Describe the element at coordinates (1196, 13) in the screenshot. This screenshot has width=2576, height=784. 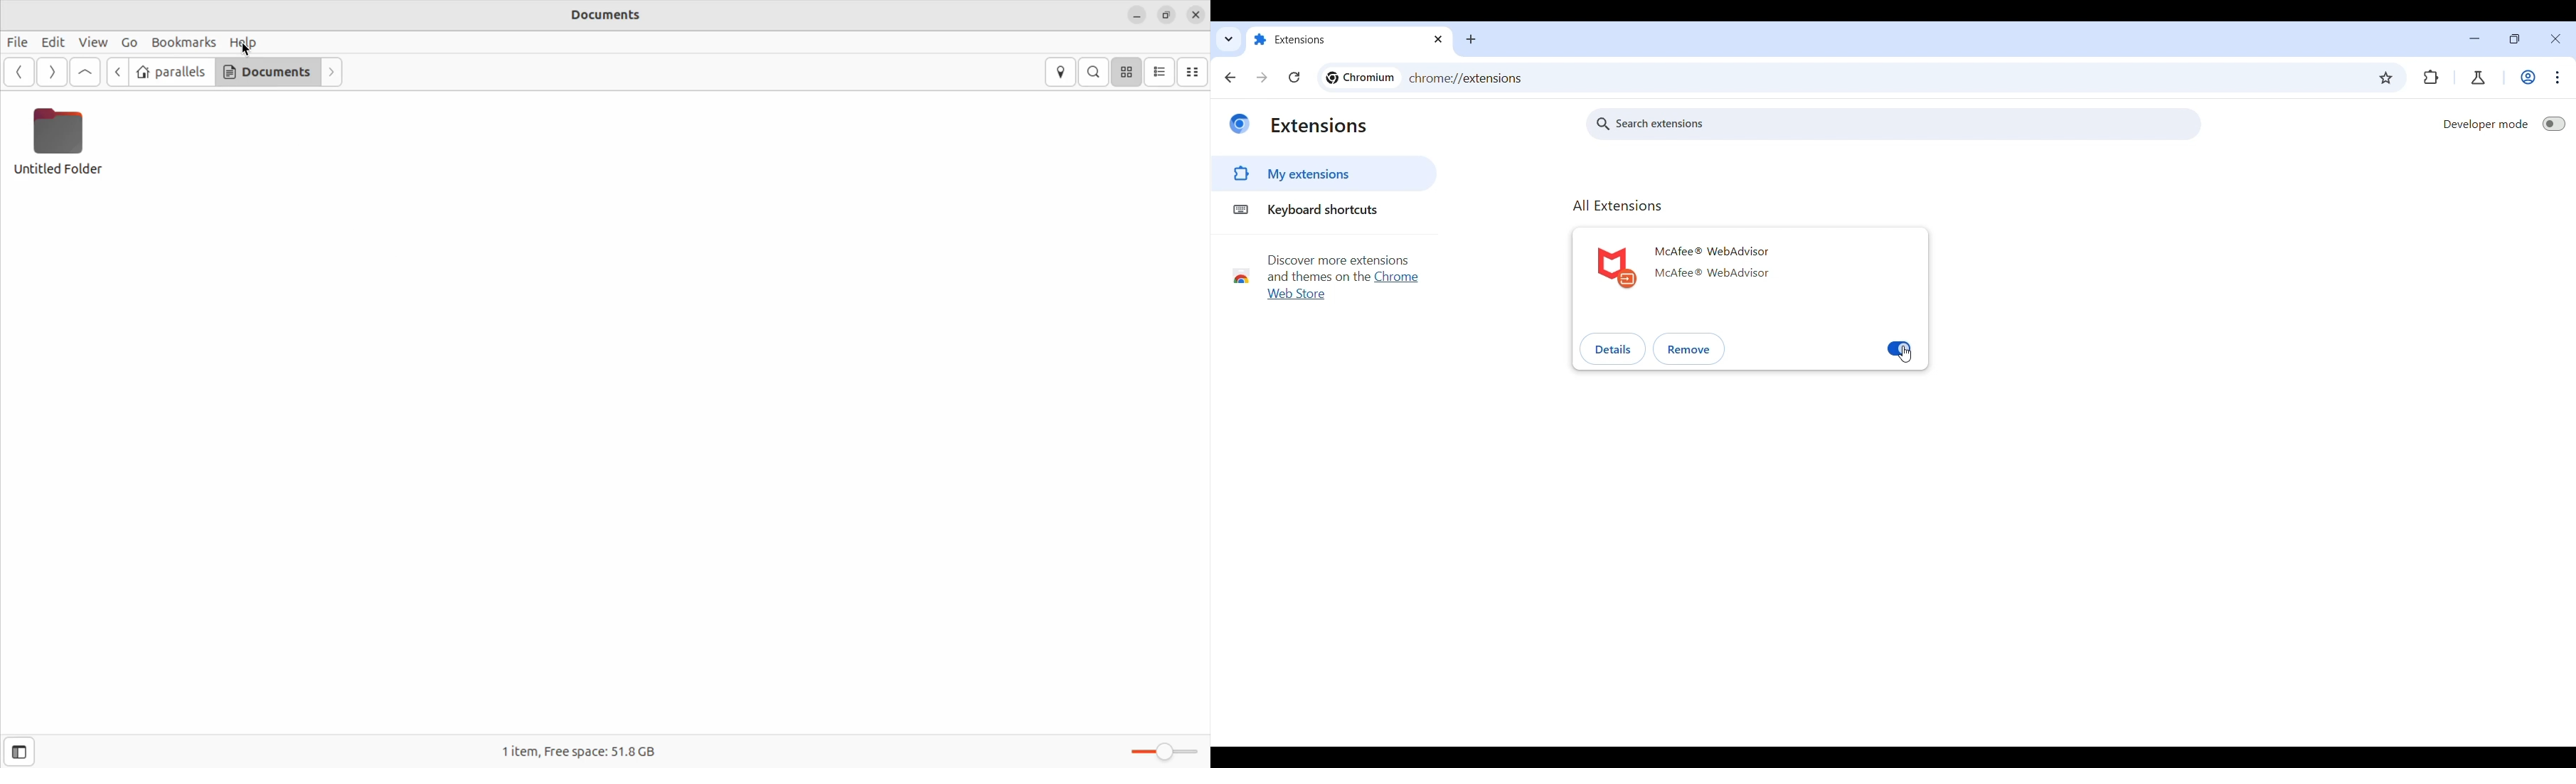
I see `close` at that location.